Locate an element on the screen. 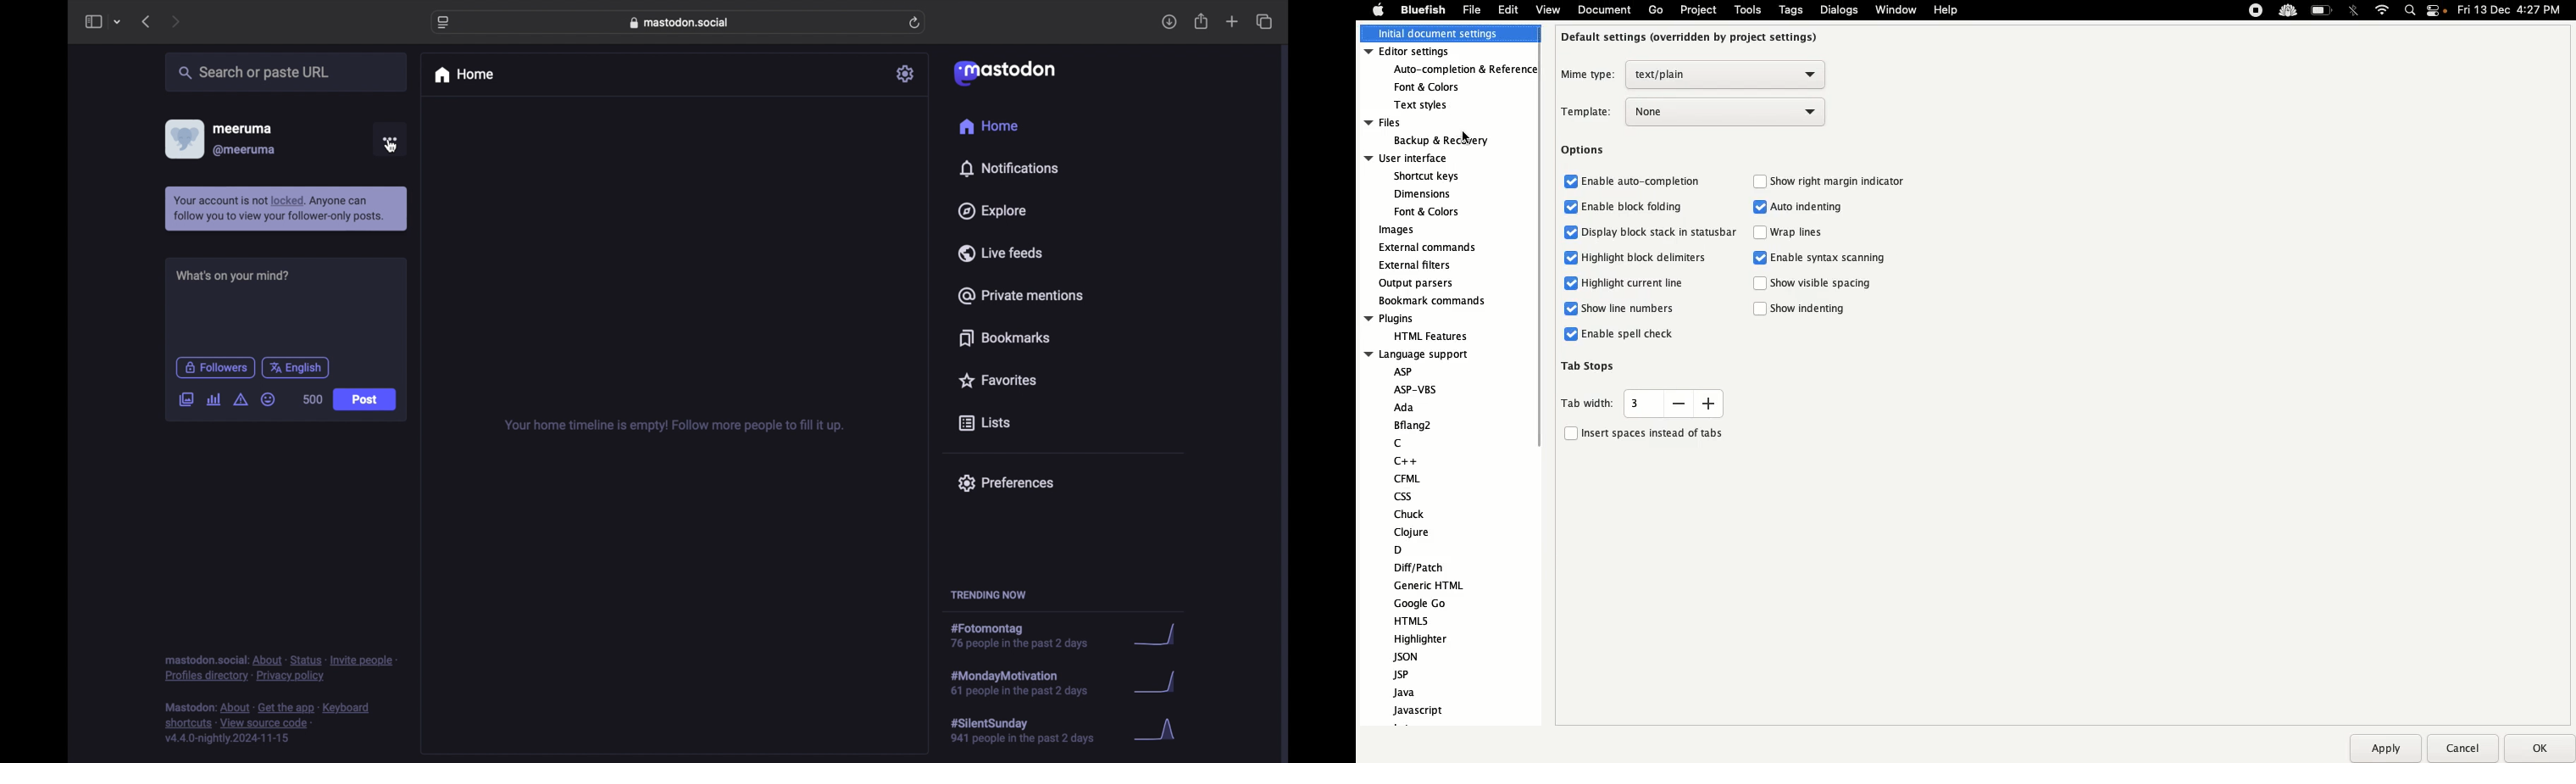 The width and height of the screenshot is (2576, 784). search or paste url is located at coordinates (287, 73).